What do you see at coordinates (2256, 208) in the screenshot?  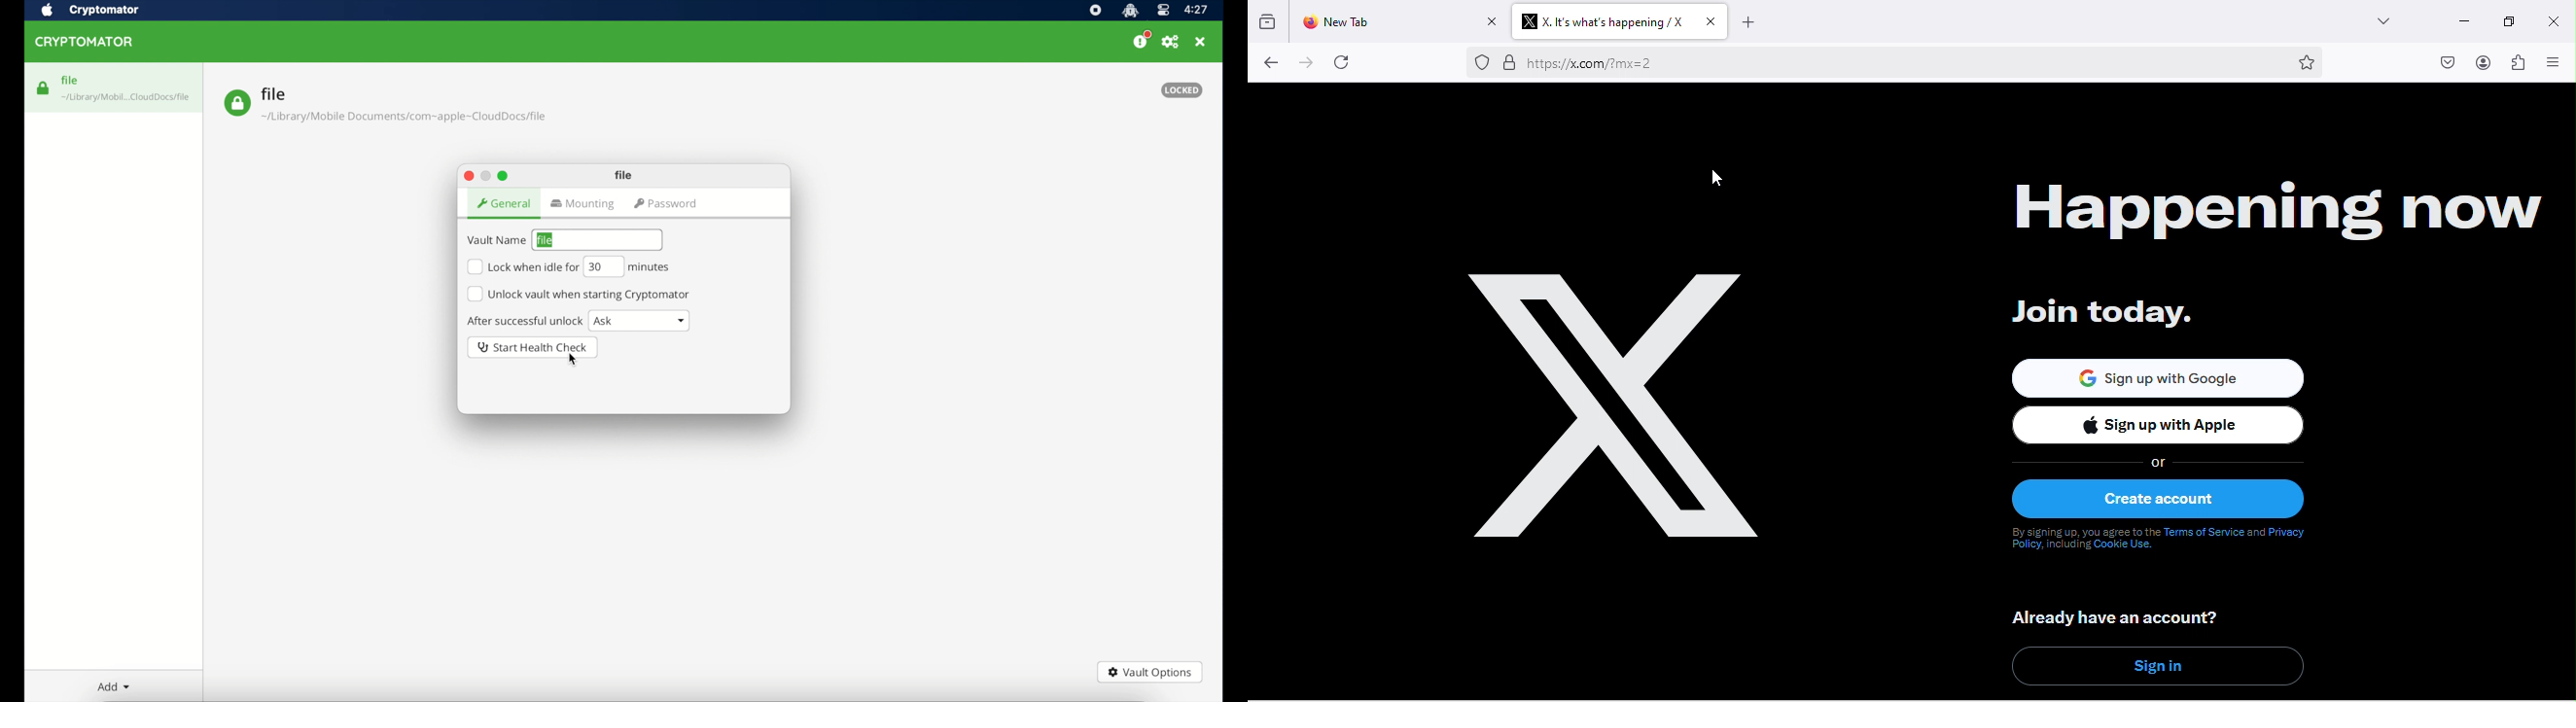 I see `happening now` at bounding box center [2256, 208].